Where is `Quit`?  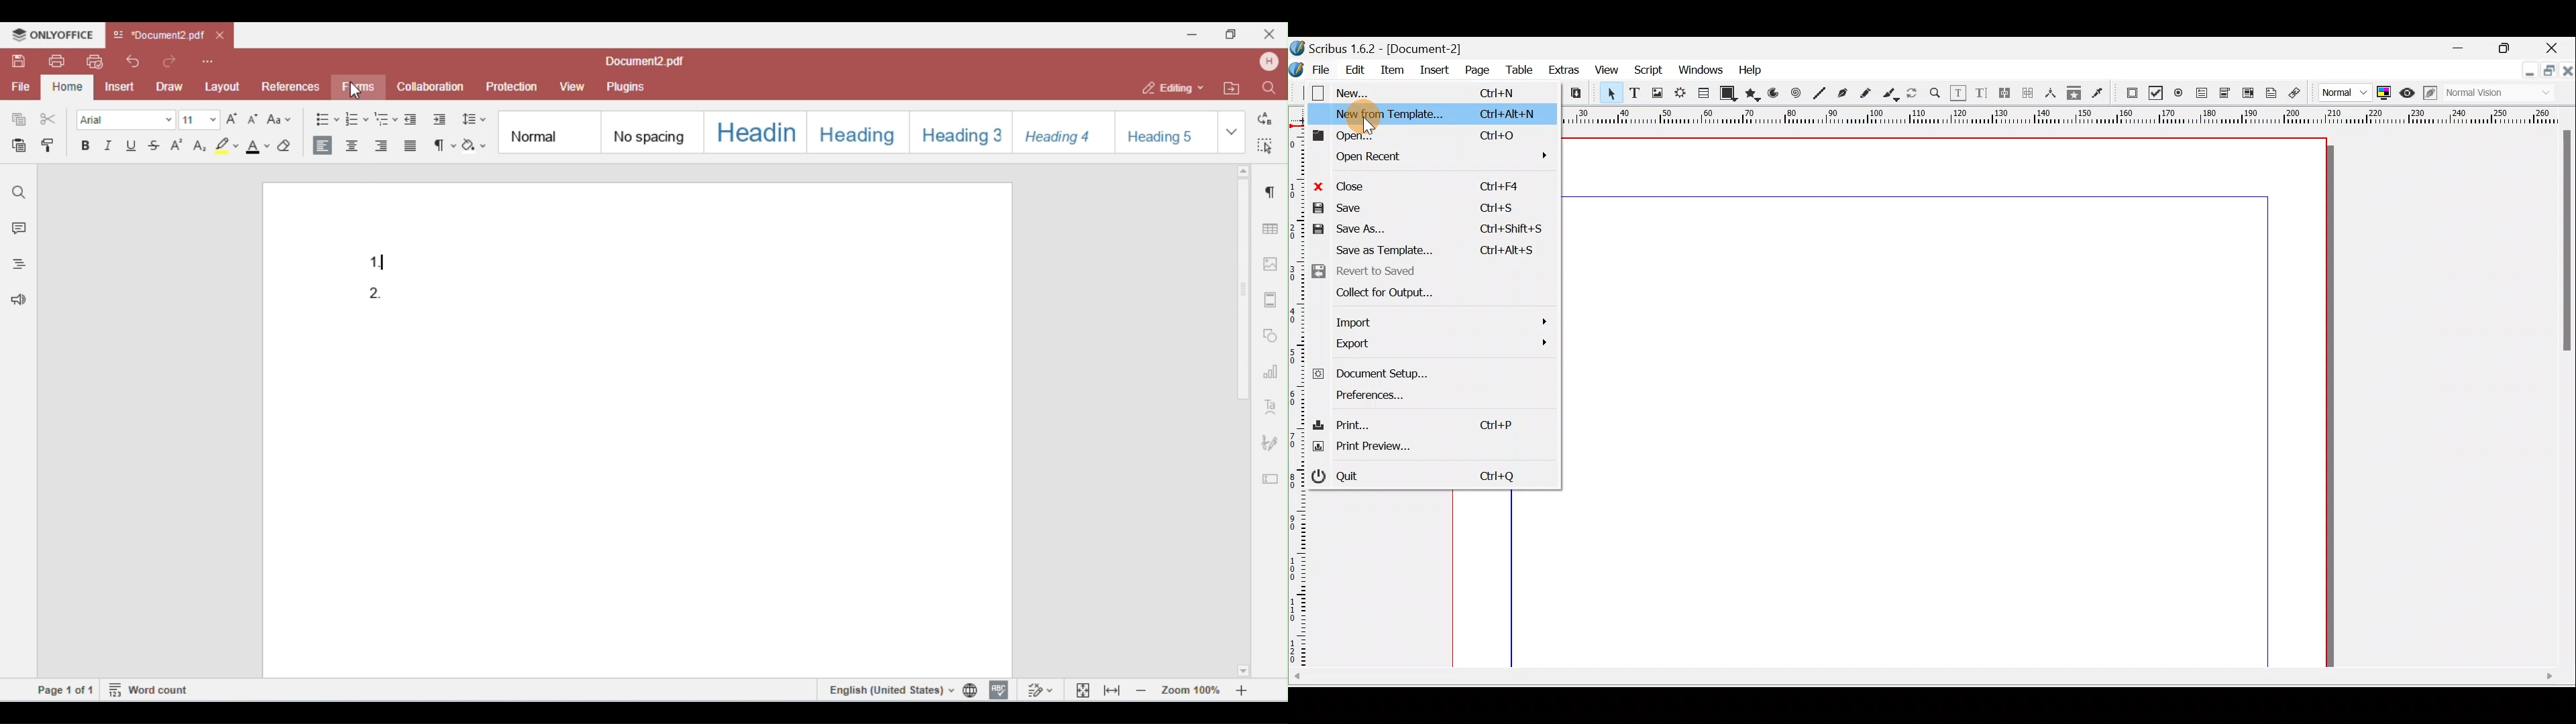
Quit is located at coordinates (1434, 479).